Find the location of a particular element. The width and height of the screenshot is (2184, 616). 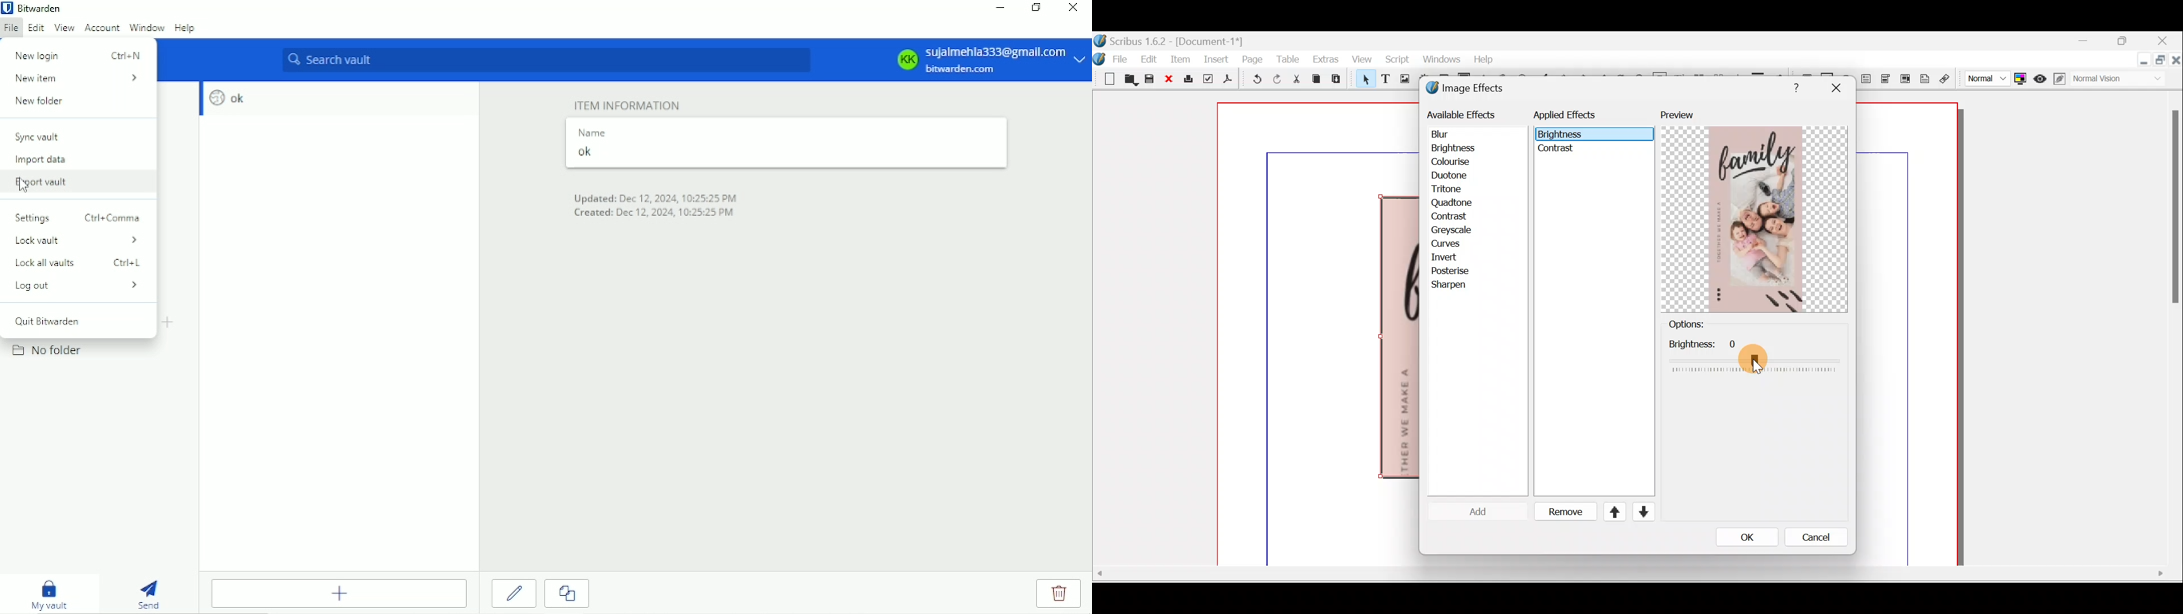

Cursor is located at coordinates (1469, 511).